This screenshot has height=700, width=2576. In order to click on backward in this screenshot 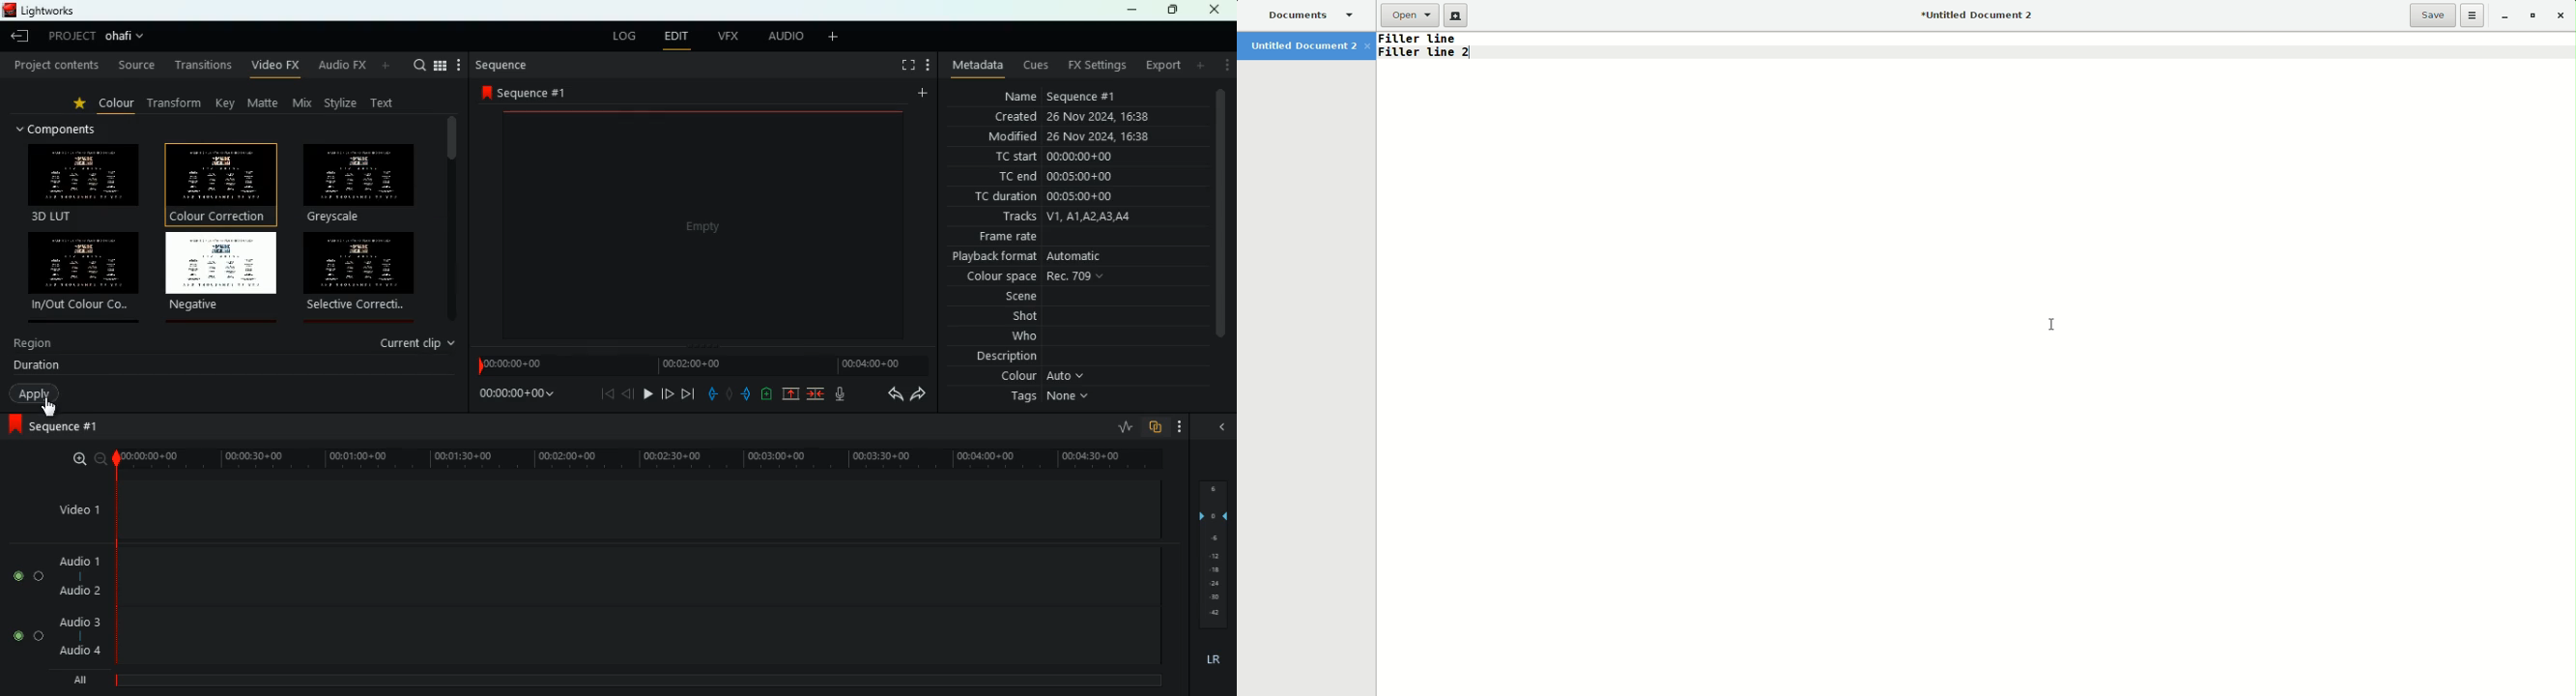, I will do `click(629, 395)`.